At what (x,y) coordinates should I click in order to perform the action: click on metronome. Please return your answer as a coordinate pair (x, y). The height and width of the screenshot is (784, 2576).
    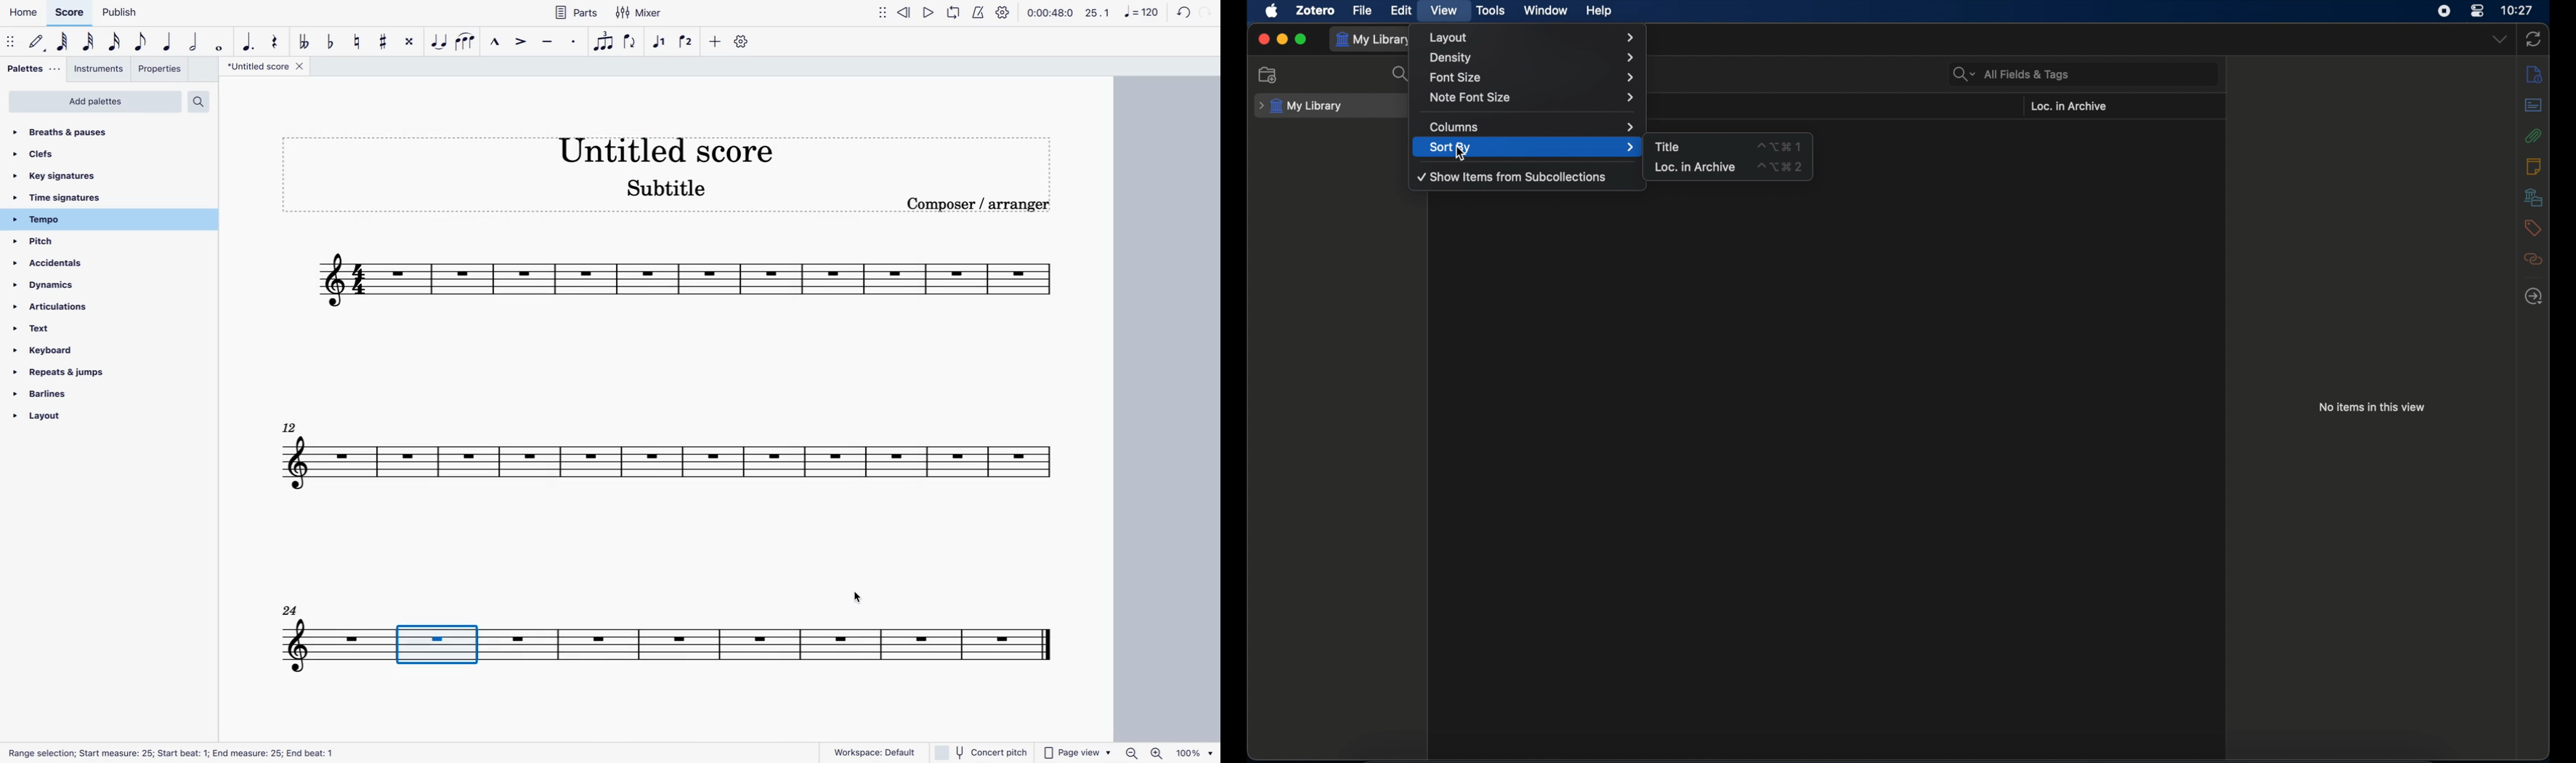
    Looking at the image, I should click on (977, 15).